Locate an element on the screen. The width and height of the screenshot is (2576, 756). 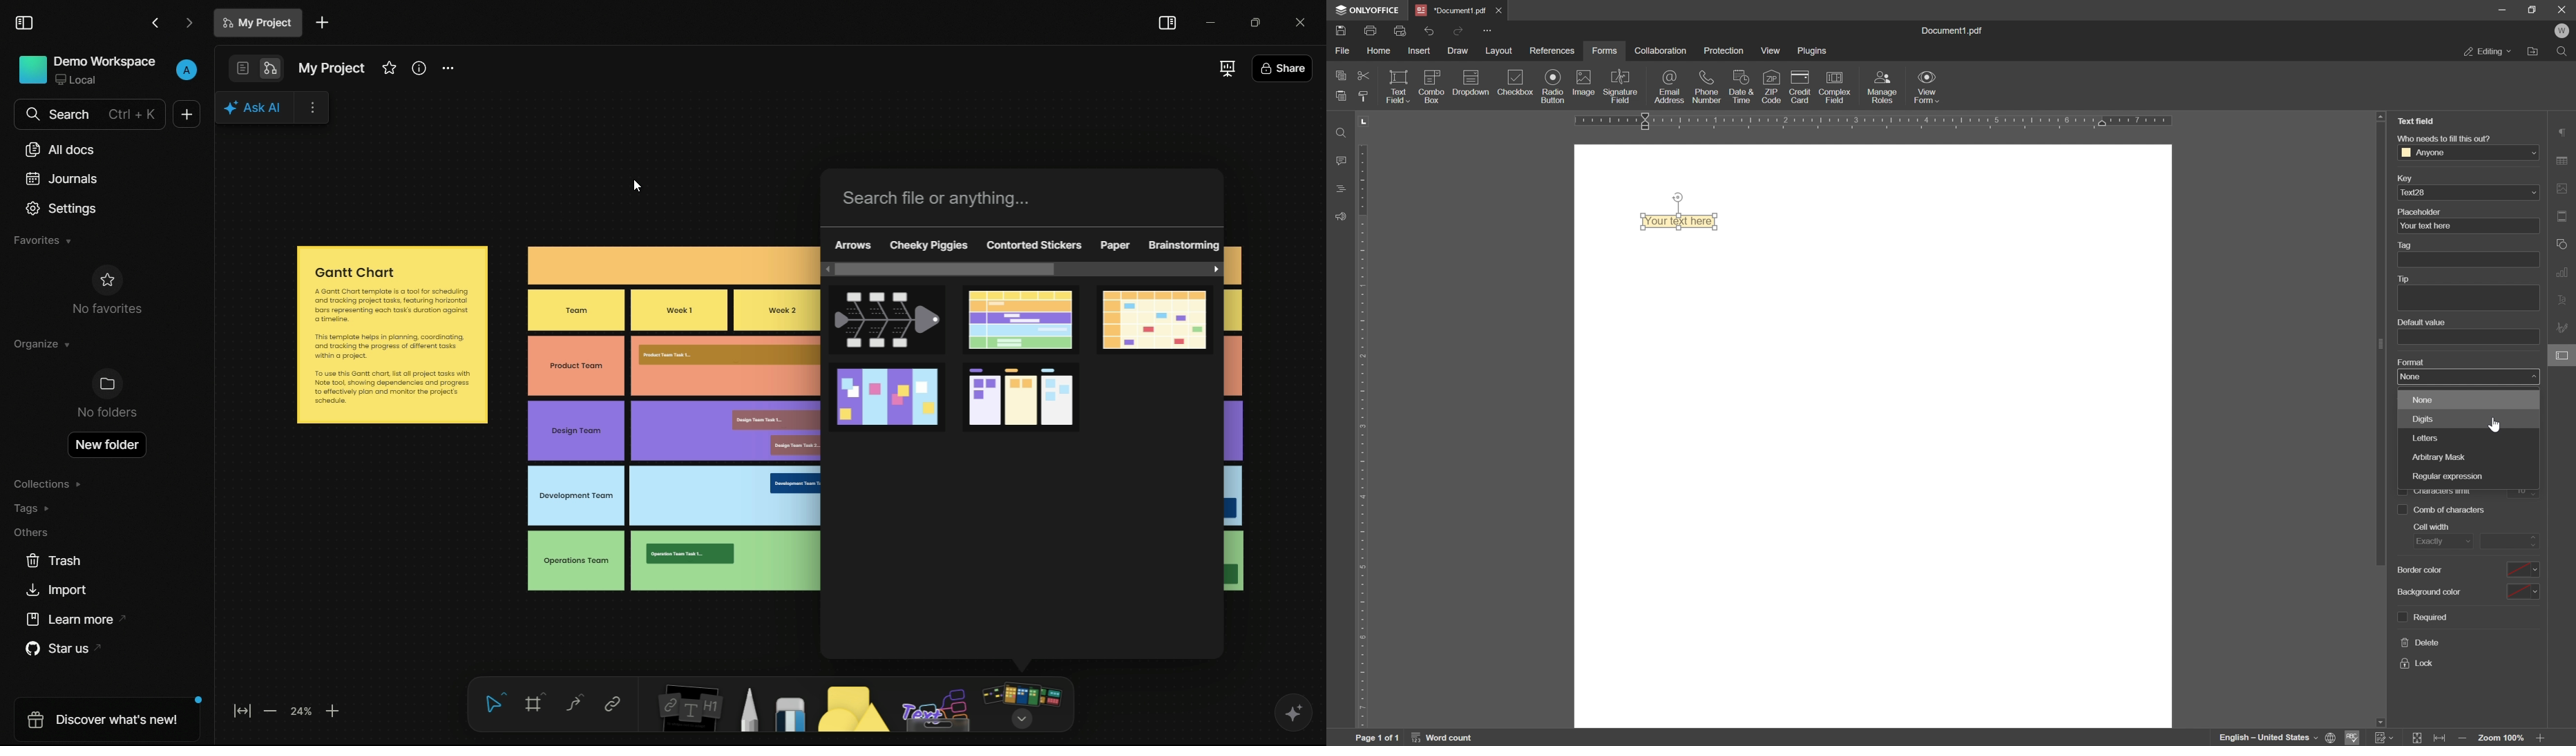
image is located at coordinates (1586, 84).